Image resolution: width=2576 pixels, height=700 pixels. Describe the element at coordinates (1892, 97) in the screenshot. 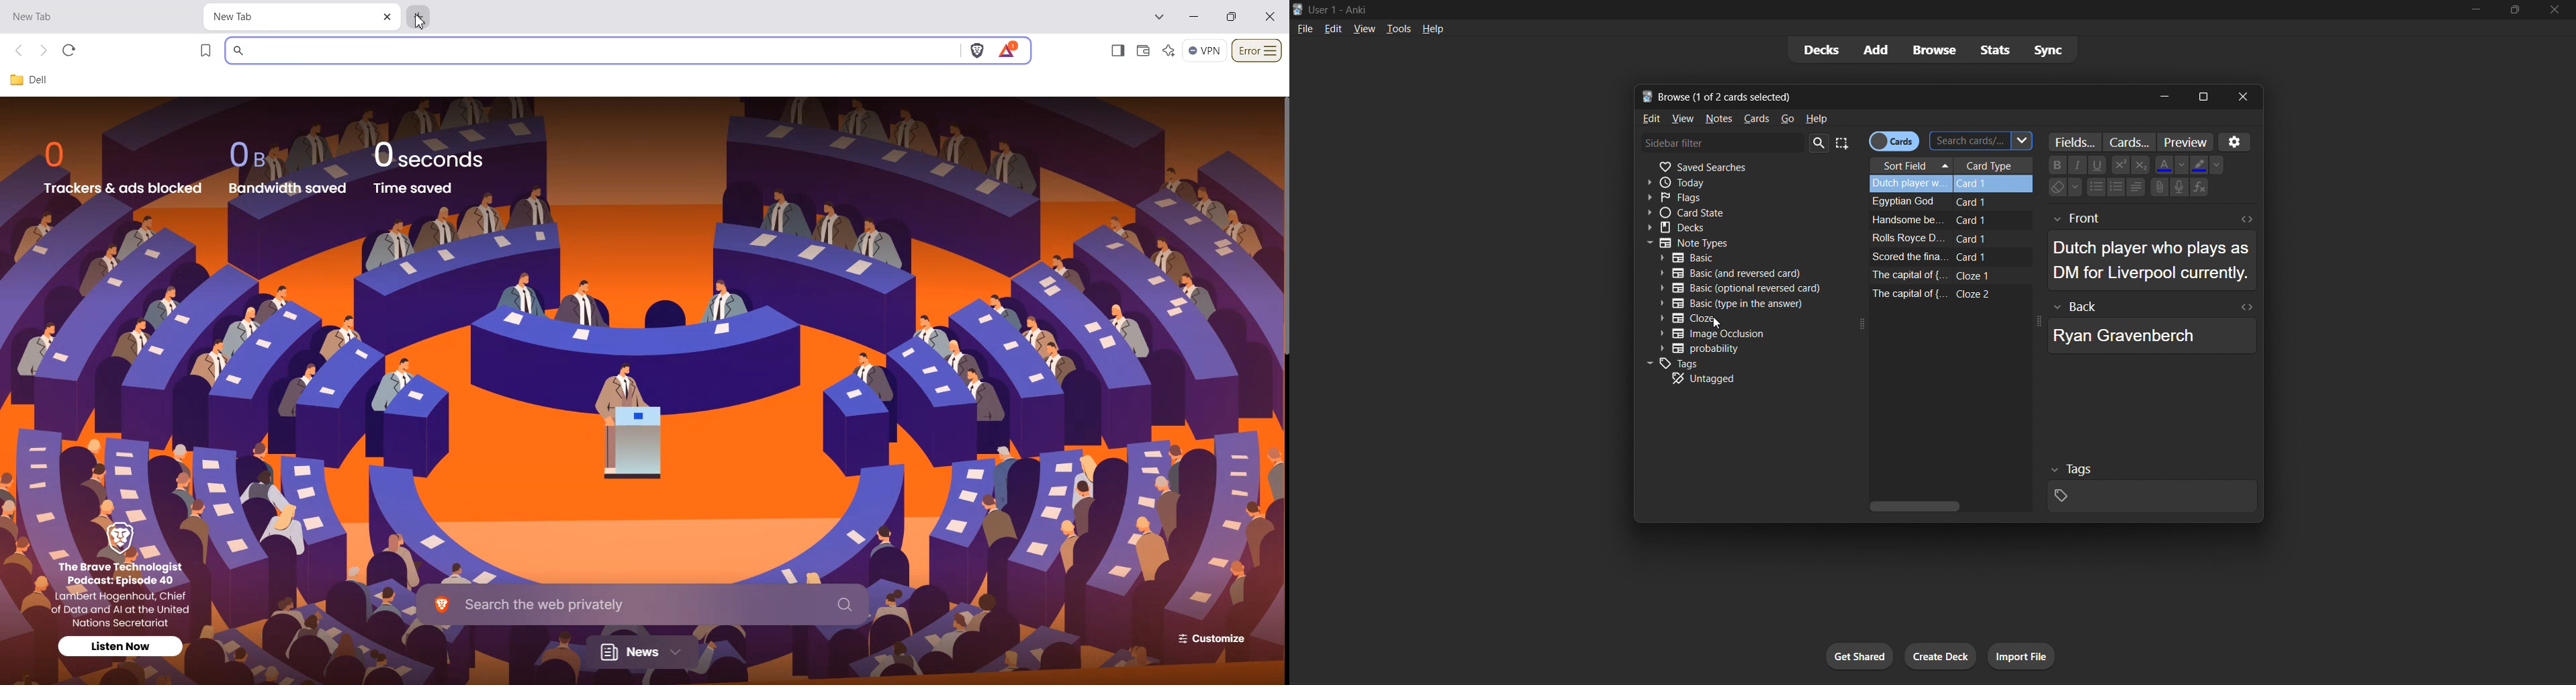

I see `new tab name` at that location.